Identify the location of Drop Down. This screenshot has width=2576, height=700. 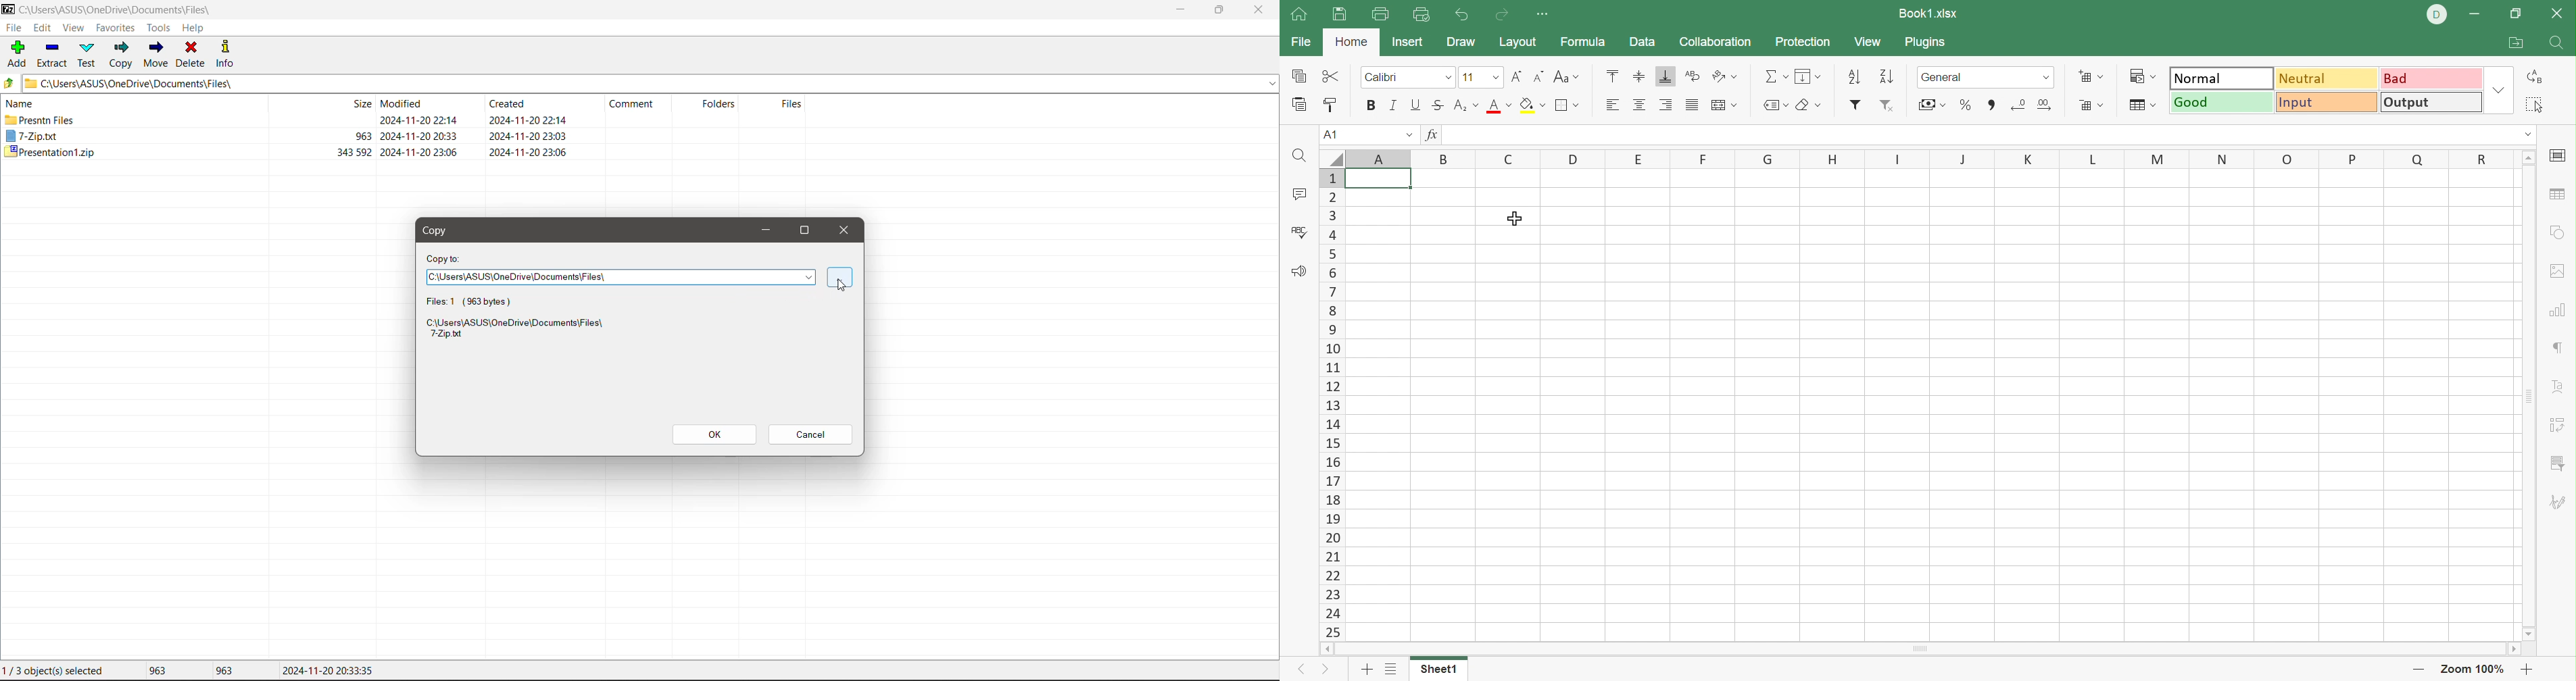
(2049, 80).